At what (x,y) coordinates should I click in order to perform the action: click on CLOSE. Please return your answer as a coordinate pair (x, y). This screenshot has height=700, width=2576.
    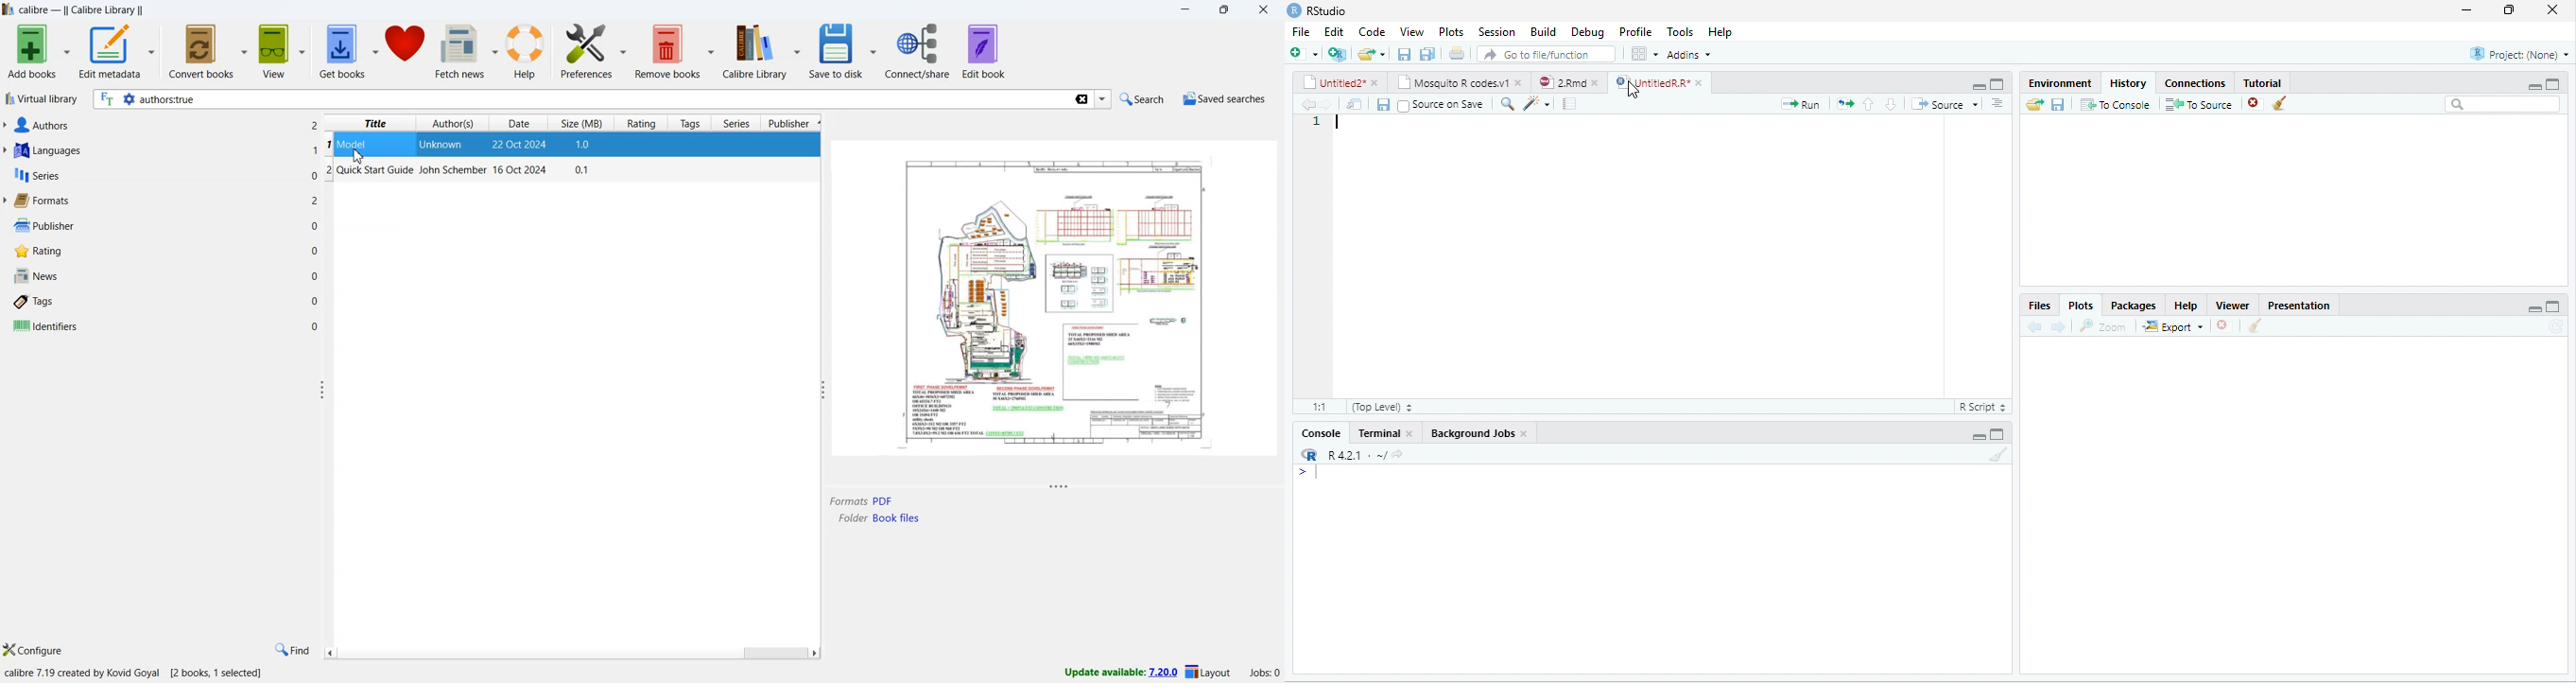
    Looking at the image, I should click on (2225, 325).